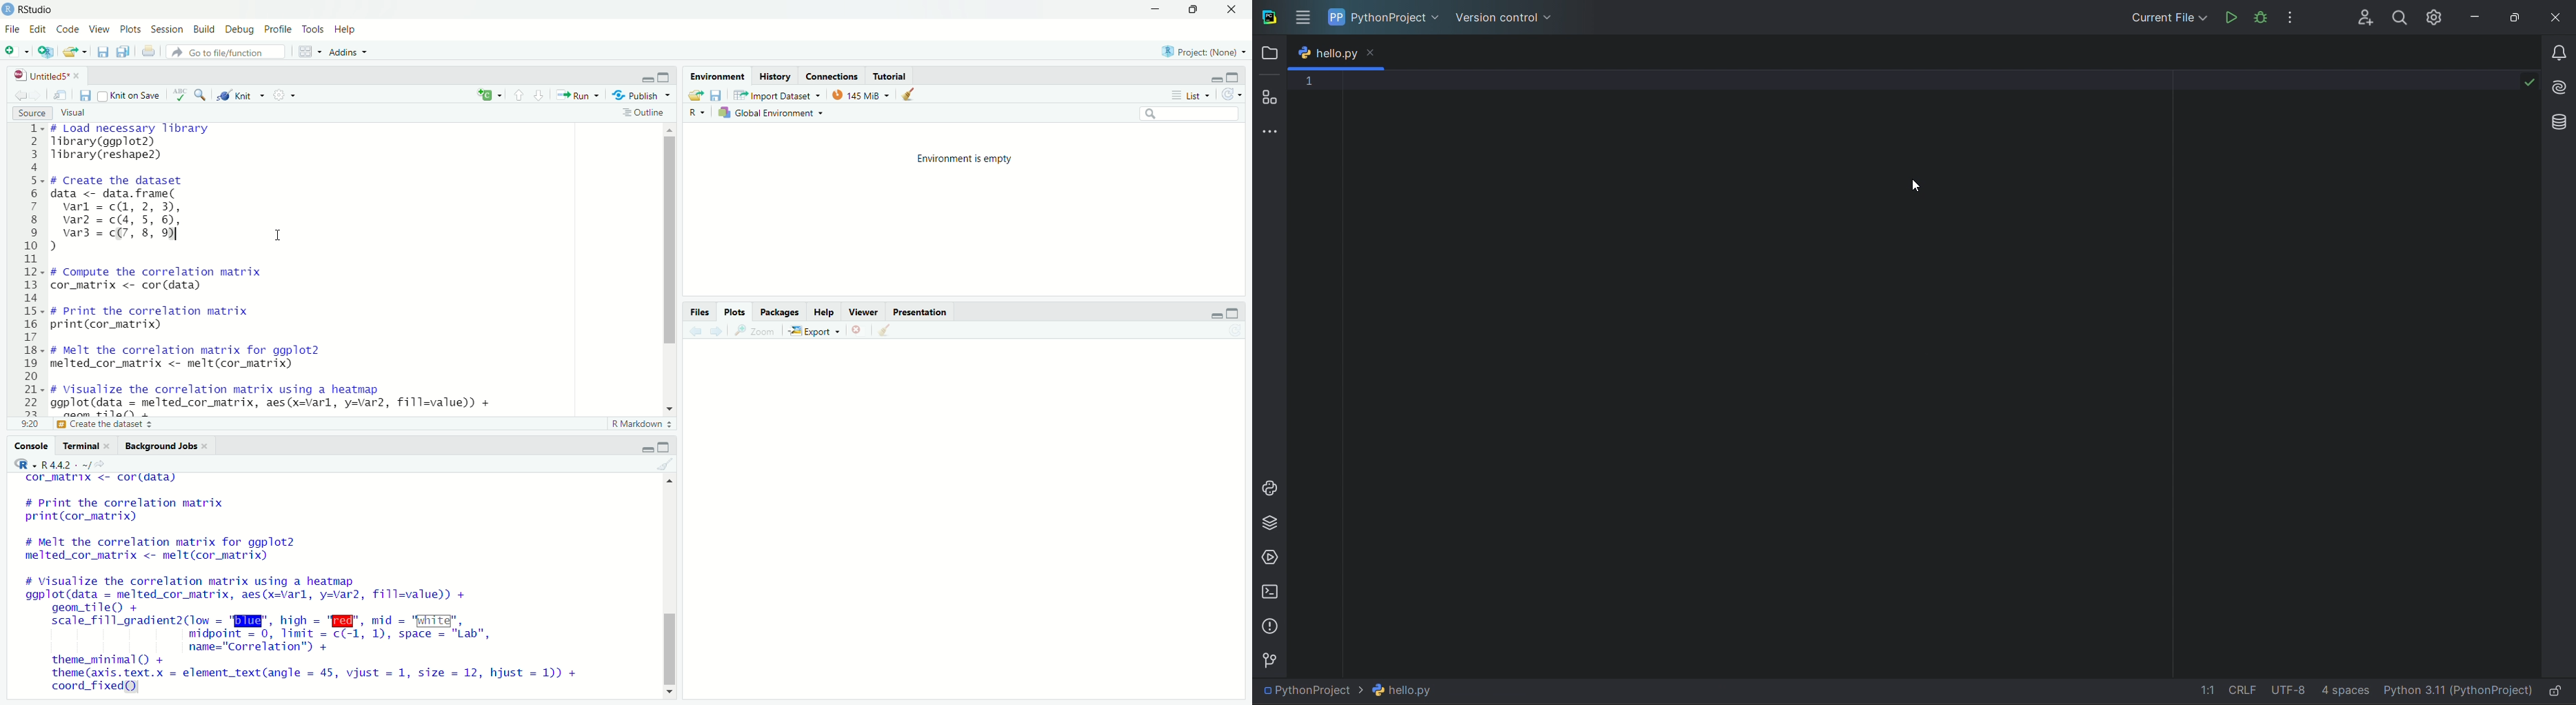 This screenshot has width=2576, height=728. What do you see at coordinates (1234, 313) in the screenshot?
I see `maximize` at bounding box center [1234, 313].